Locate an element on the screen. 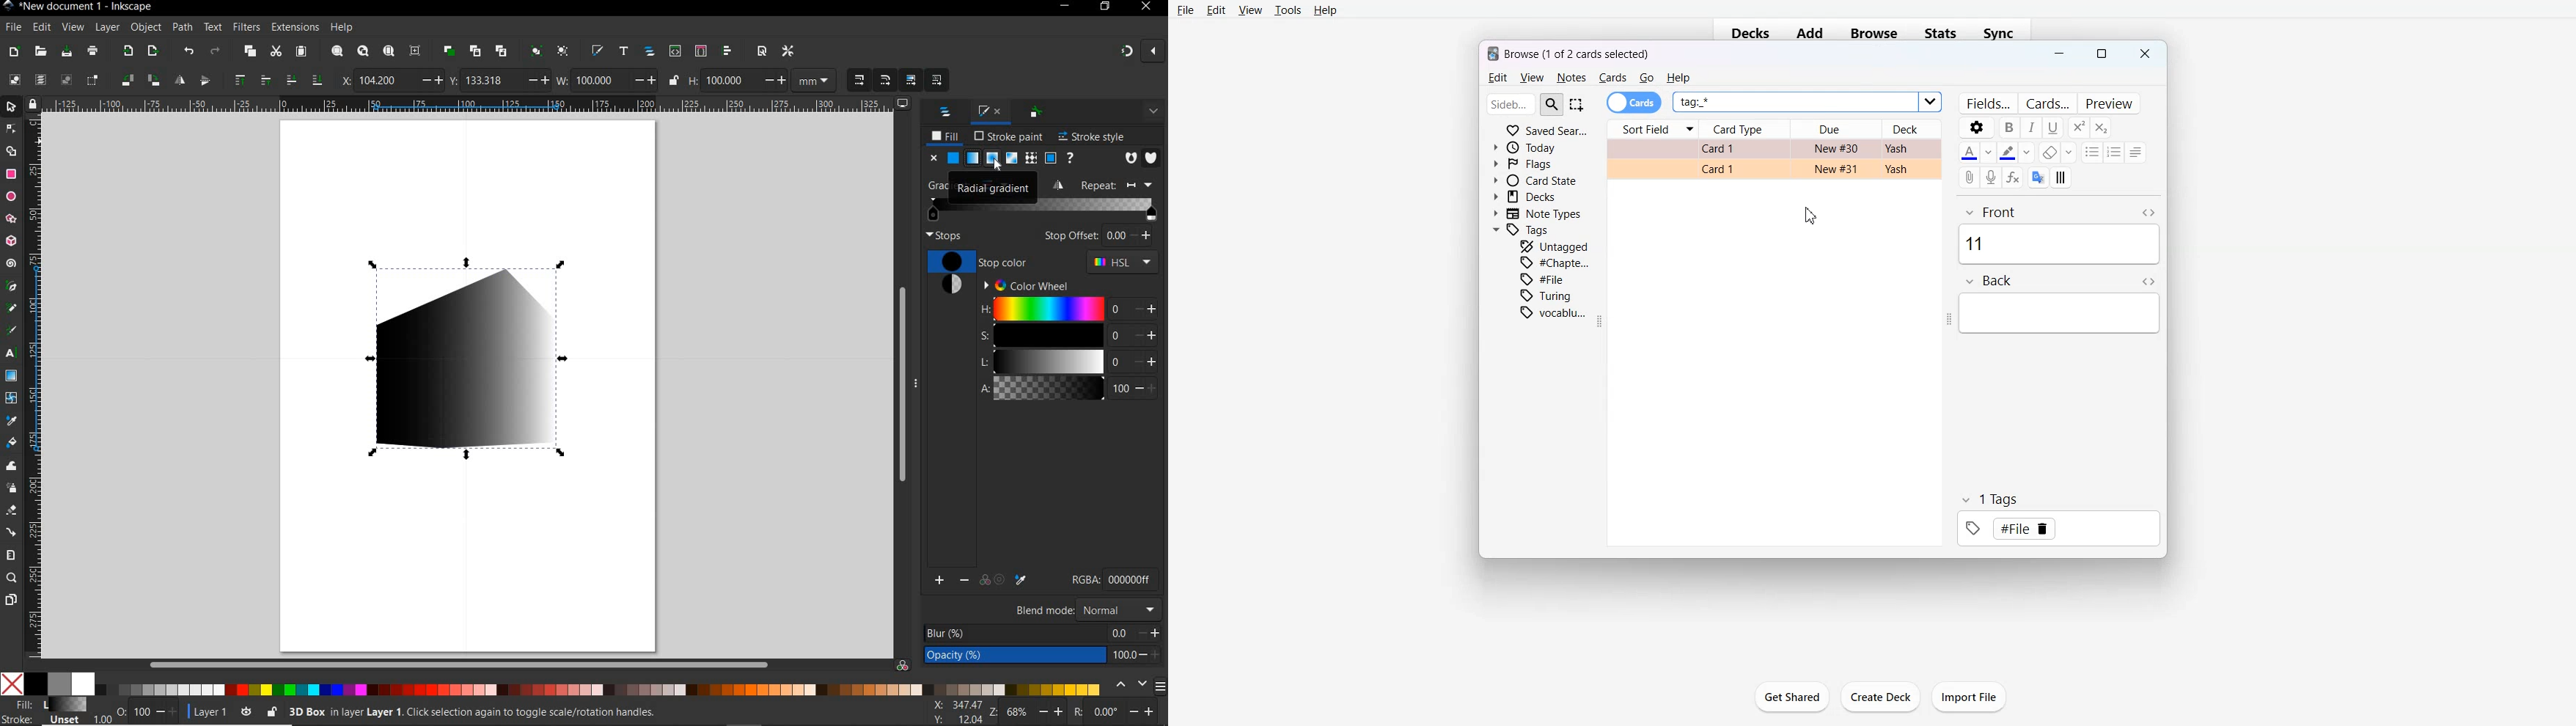 The width and height of the screenshot is (2576, 728). Search Bar is located at coordinates (1525, 103).